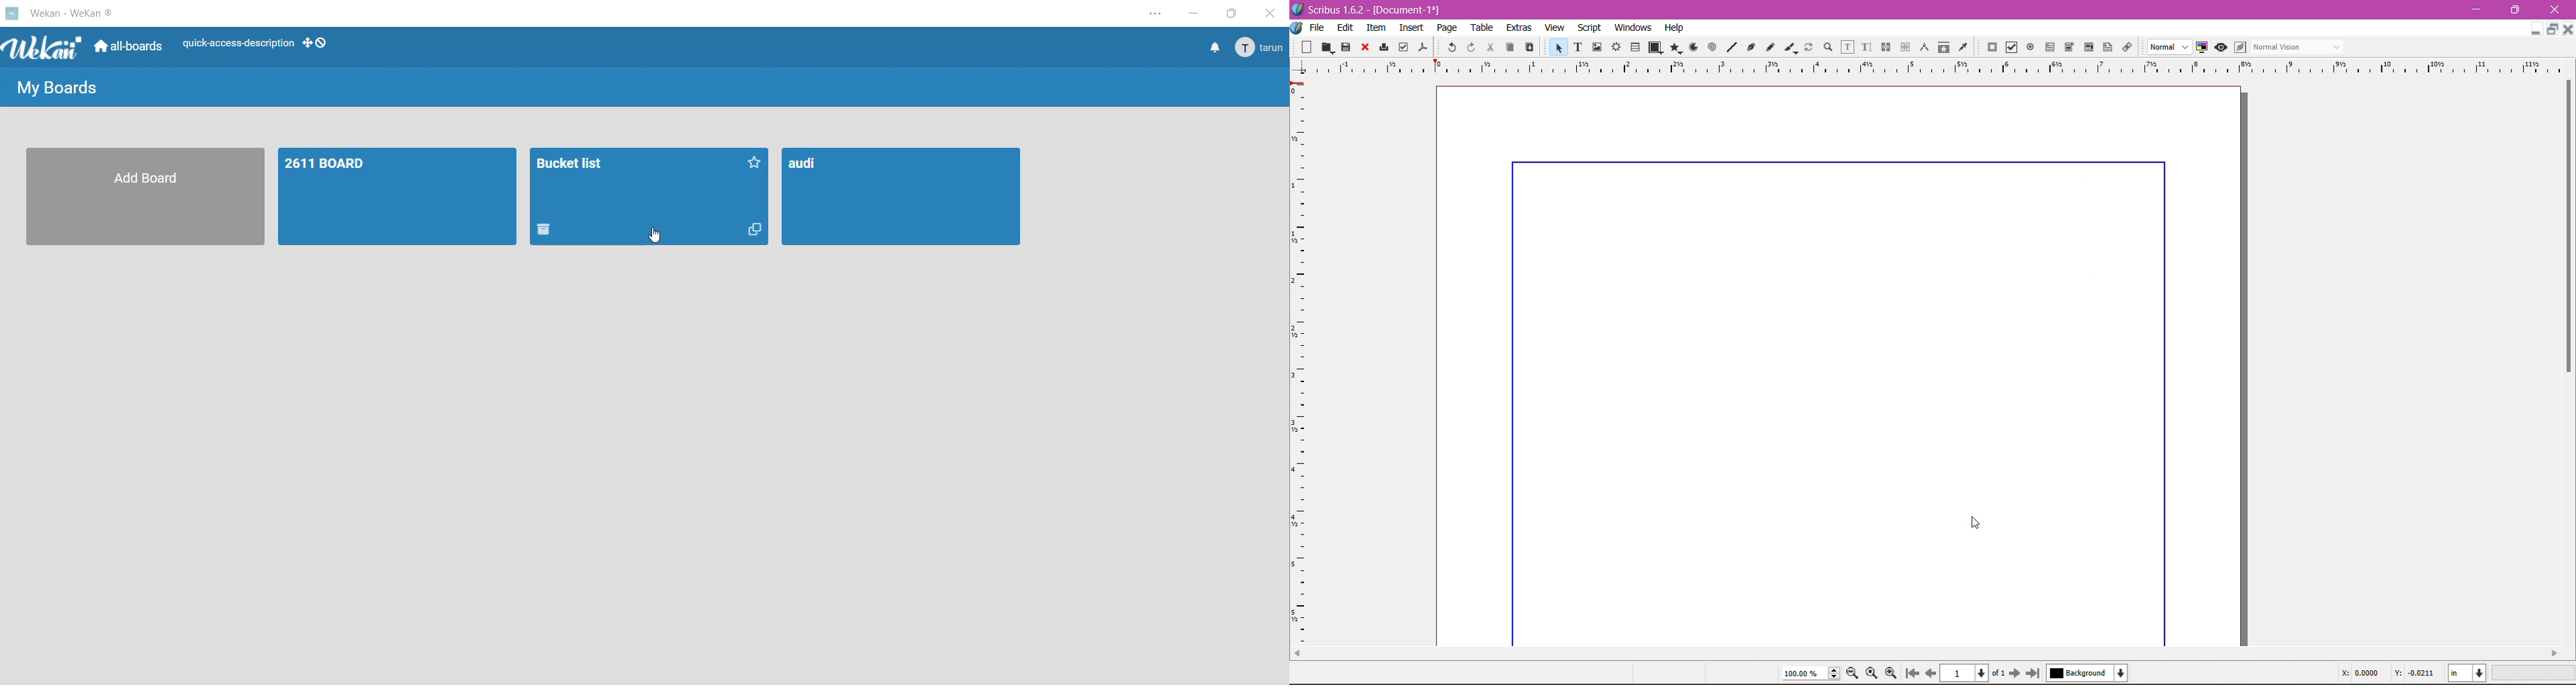 Image resolution: width=2576 pixels, height=700 pixels. What do you see at coordinates (1632, 27) in the screenshot?
I see `Windows` at bounding box center [1632, 27].